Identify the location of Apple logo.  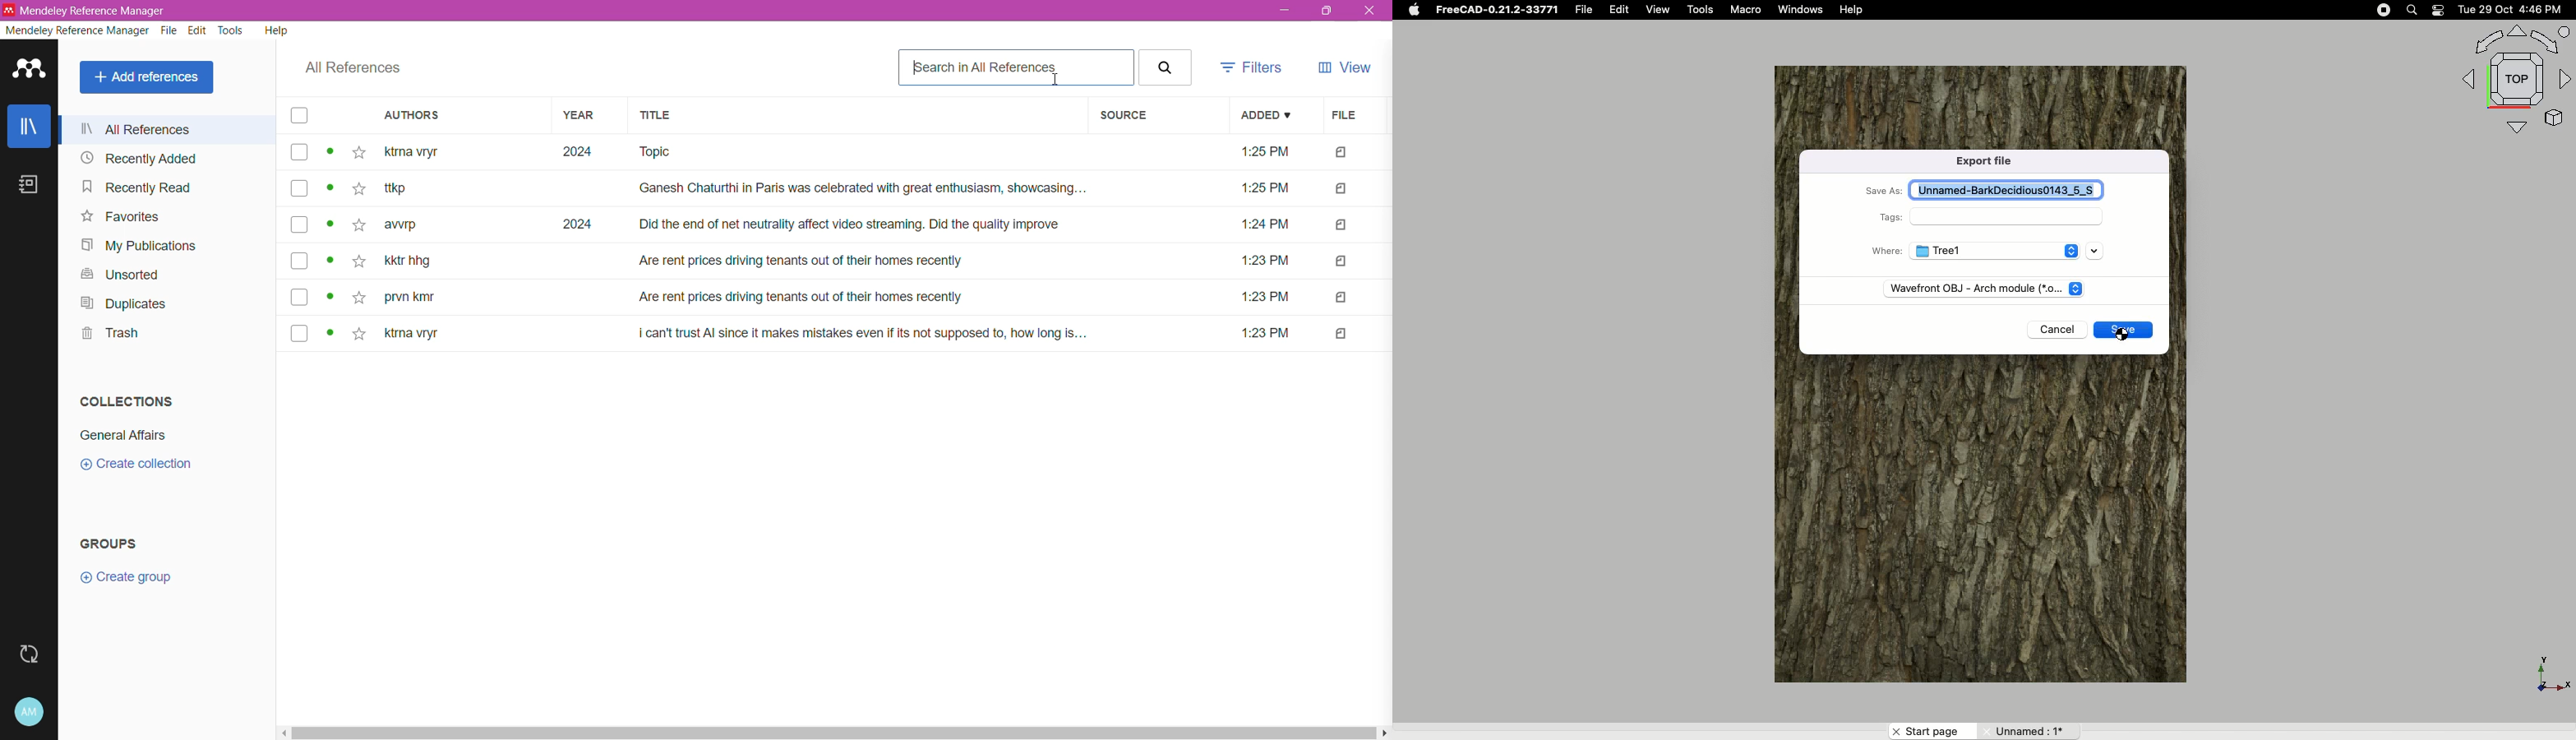
(1413, 10).